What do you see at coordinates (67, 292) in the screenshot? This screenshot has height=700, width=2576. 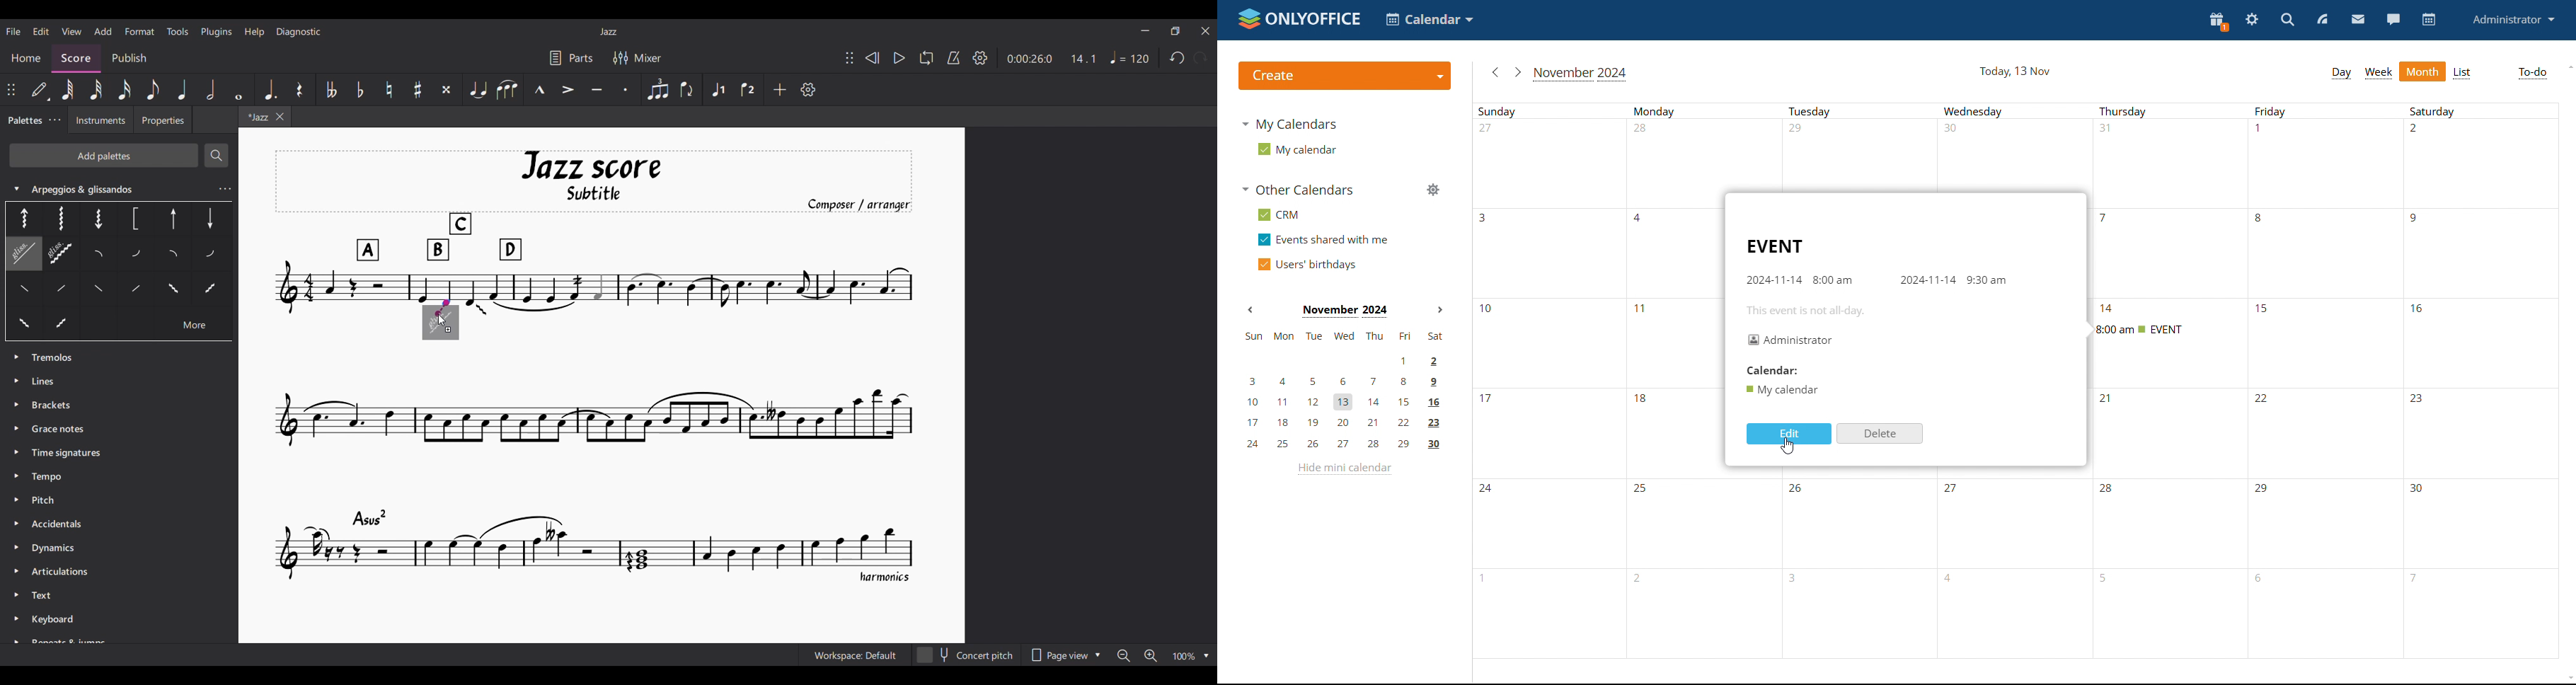 I see `Palate` at bounding box center [67, 292].